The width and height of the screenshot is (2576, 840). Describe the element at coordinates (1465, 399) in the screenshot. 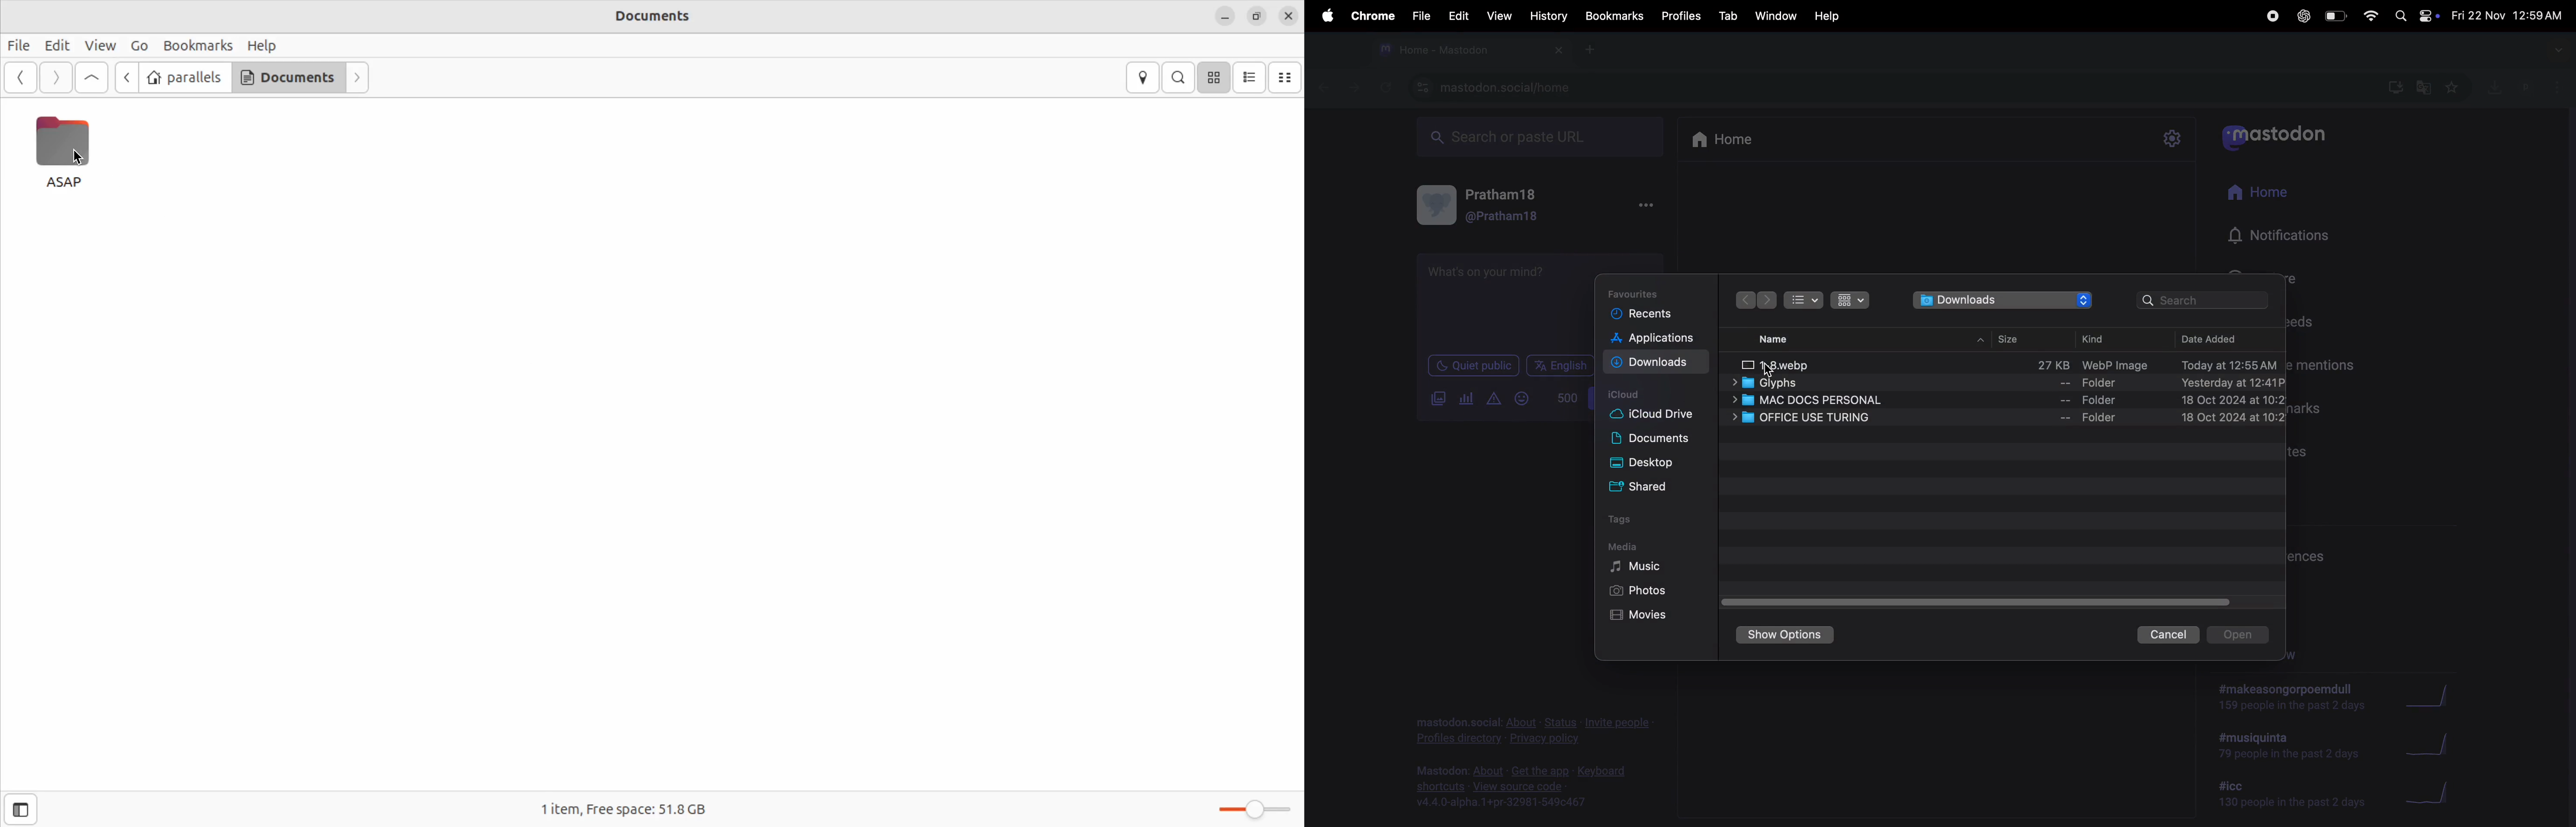

I see `polls` at that location.